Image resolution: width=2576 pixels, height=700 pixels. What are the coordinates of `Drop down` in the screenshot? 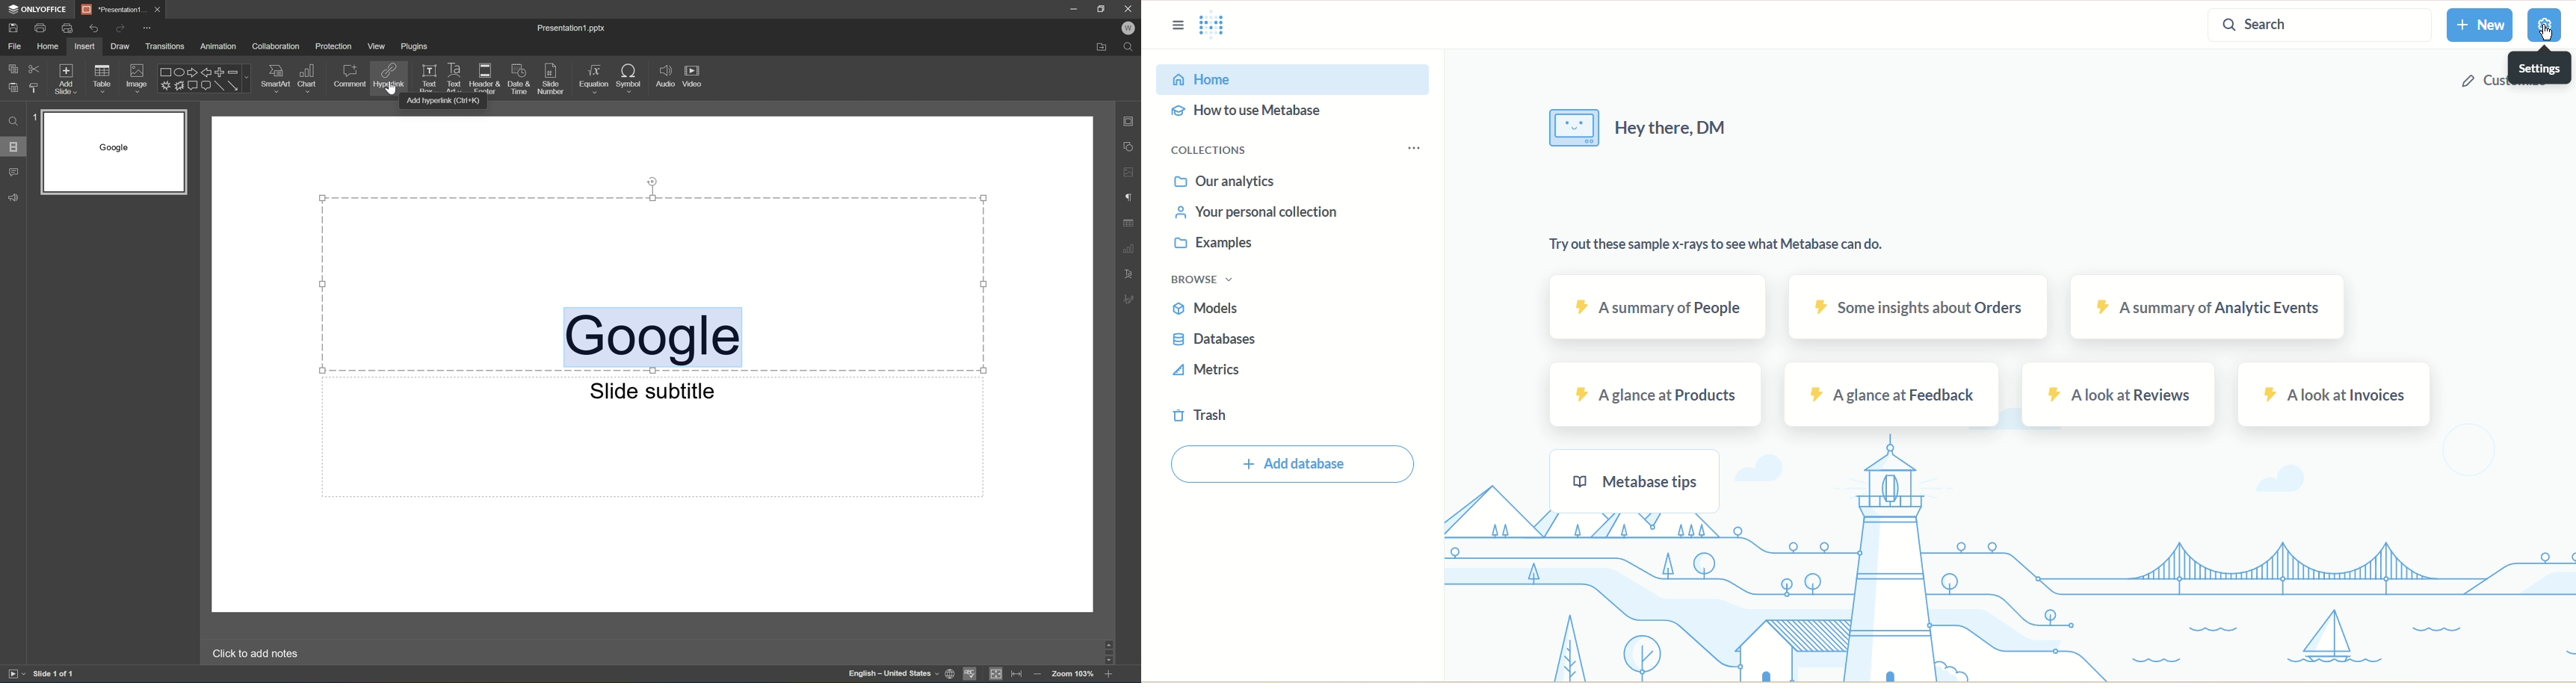 It's located at (247, 78).